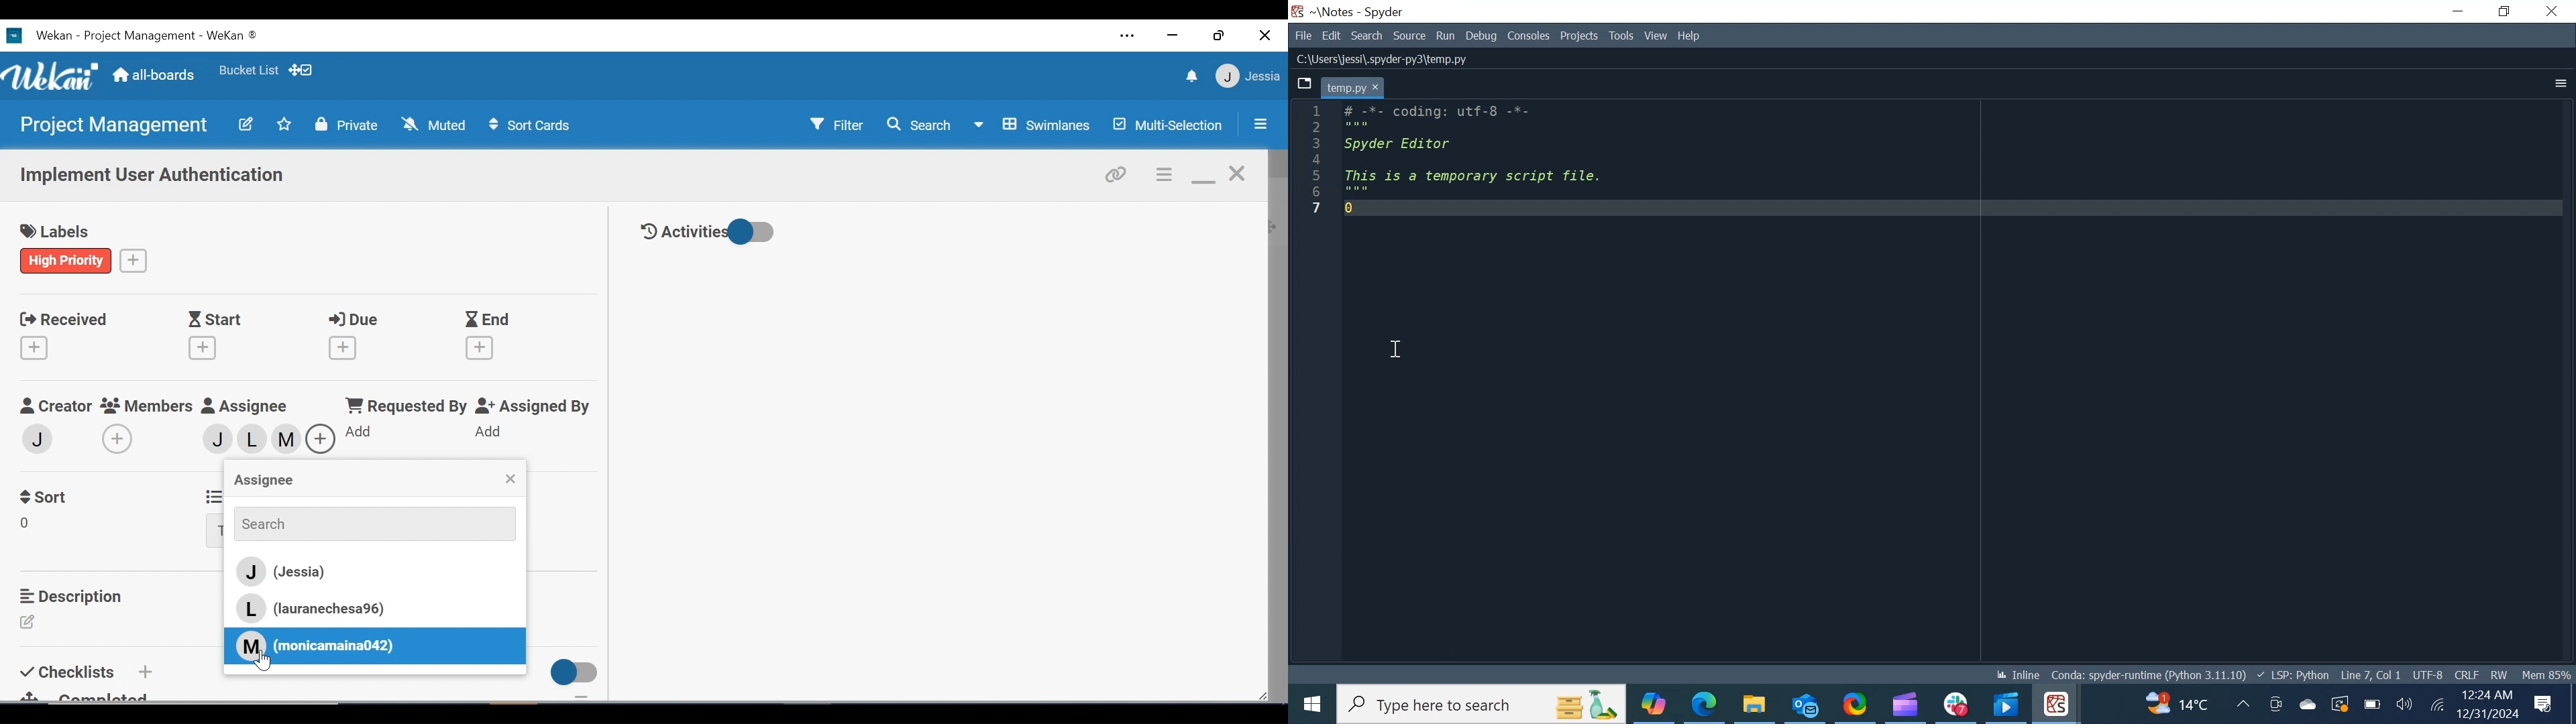 The width and height of the screenshot is (2576, 728). I want to click on Create labels, so click(133, 259).